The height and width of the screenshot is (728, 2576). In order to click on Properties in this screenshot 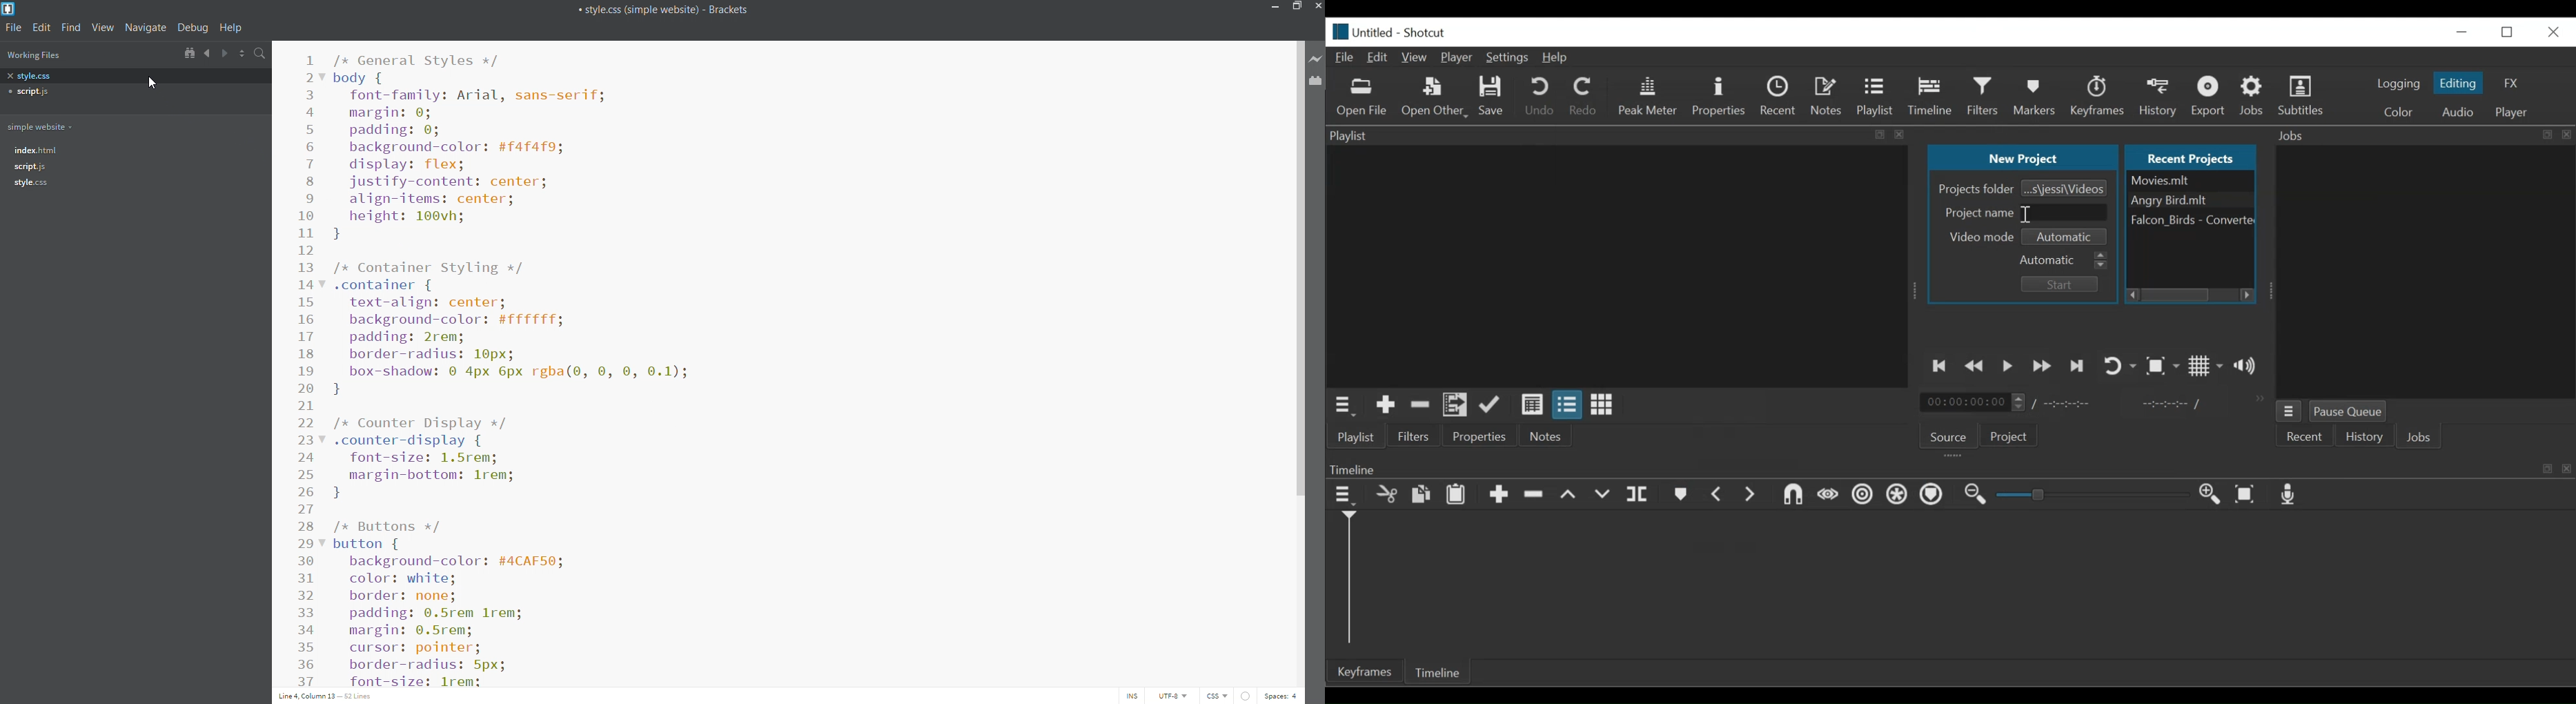, I will do `click(1719, 96)`.